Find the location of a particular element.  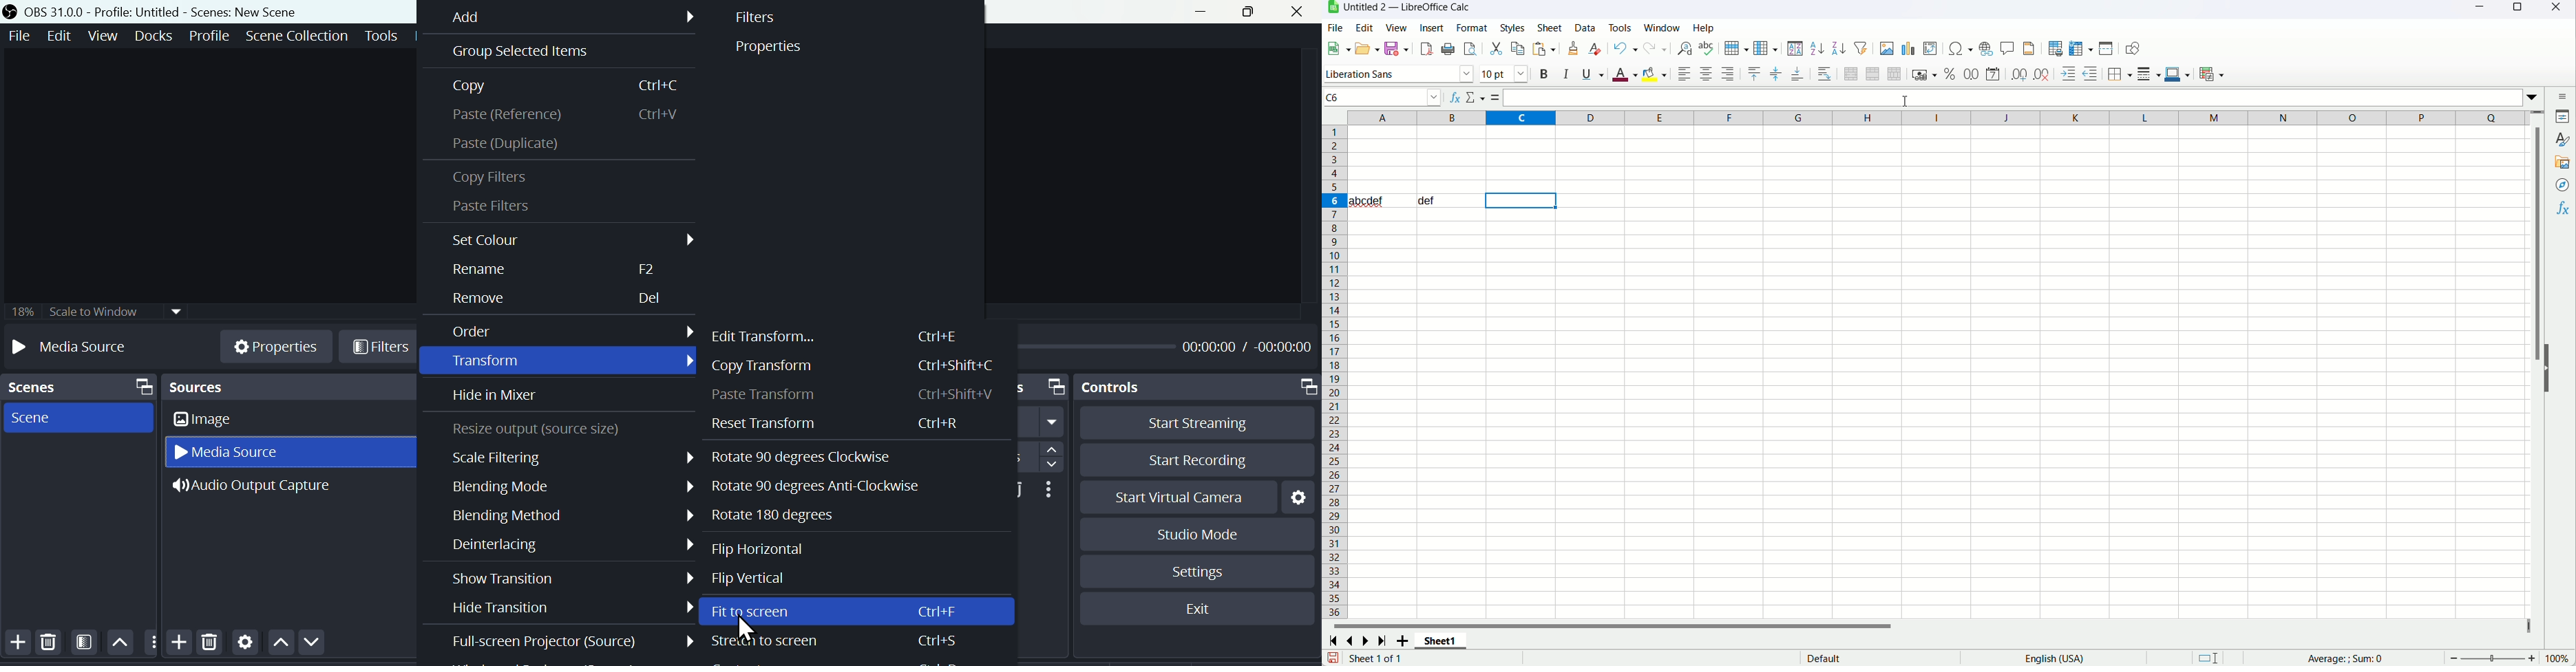

function wizard is located at coordinates (1452, 97).